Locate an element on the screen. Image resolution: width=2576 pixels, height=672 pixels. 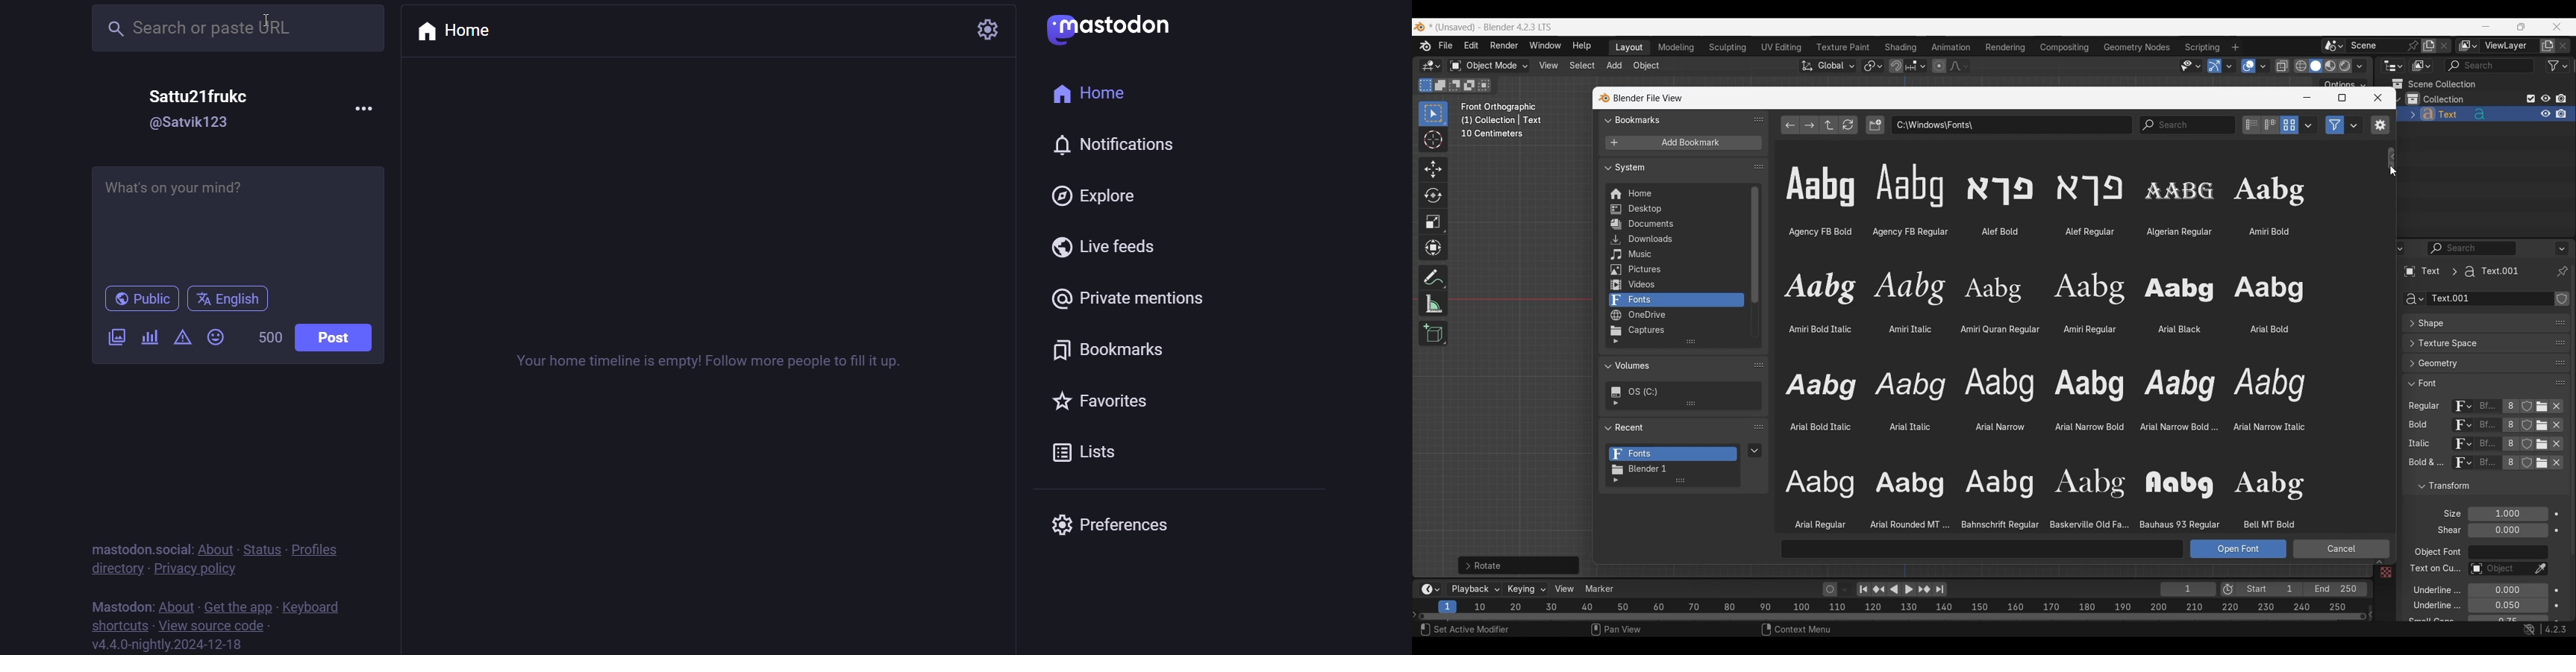
explore is located at coordinates (1096, 195).